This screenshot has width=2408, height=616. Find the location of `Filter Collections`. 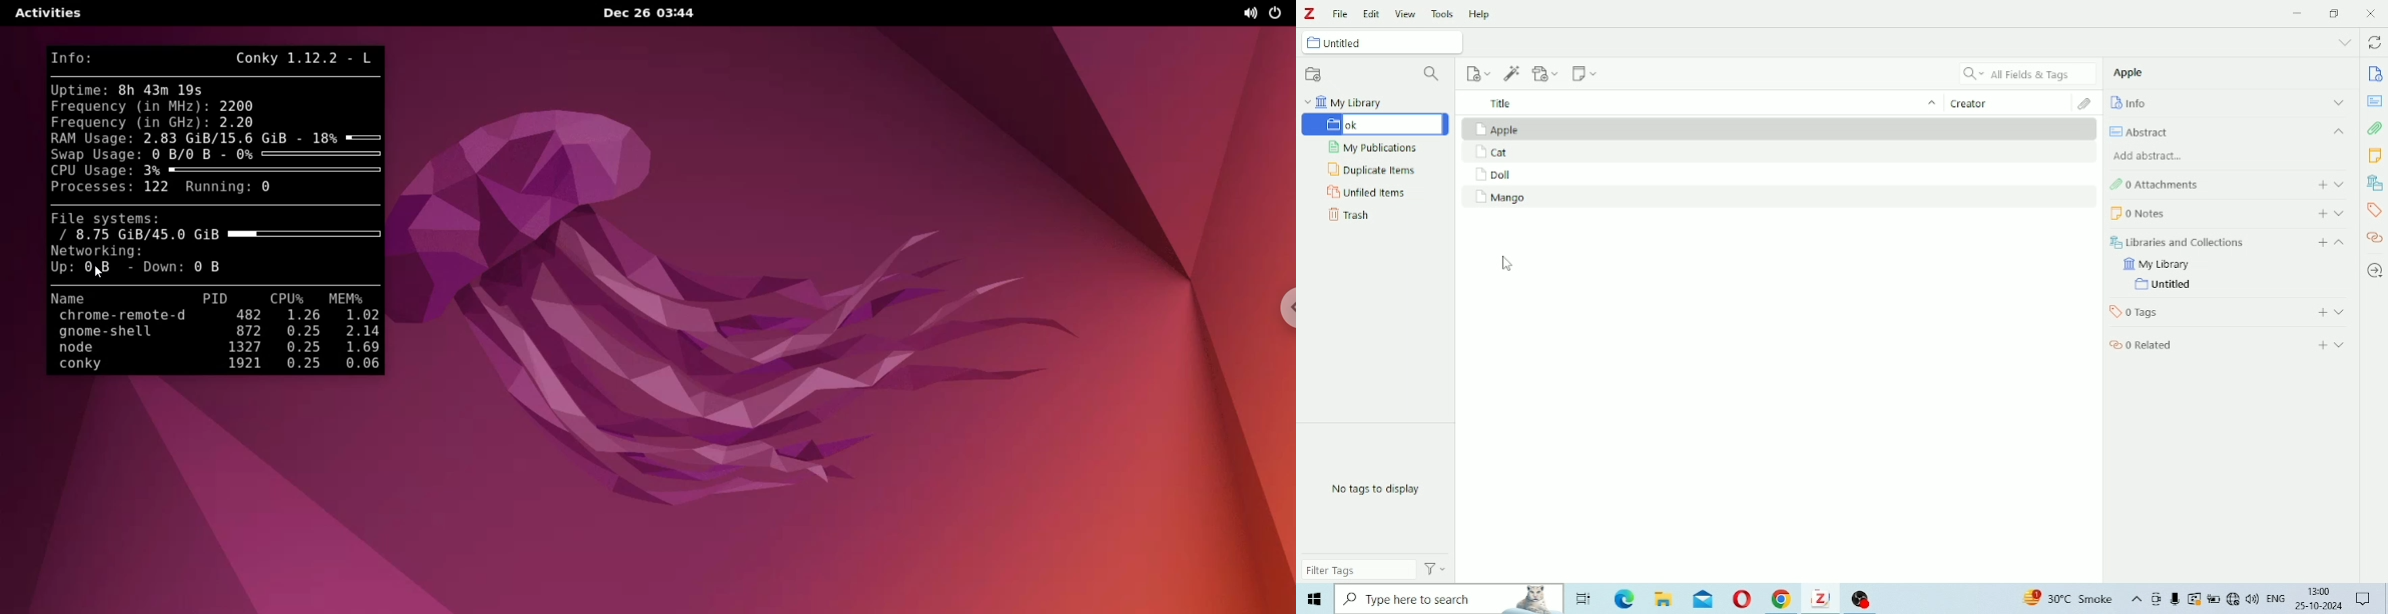

Filter Collections is located at coordinates (1433, 73).